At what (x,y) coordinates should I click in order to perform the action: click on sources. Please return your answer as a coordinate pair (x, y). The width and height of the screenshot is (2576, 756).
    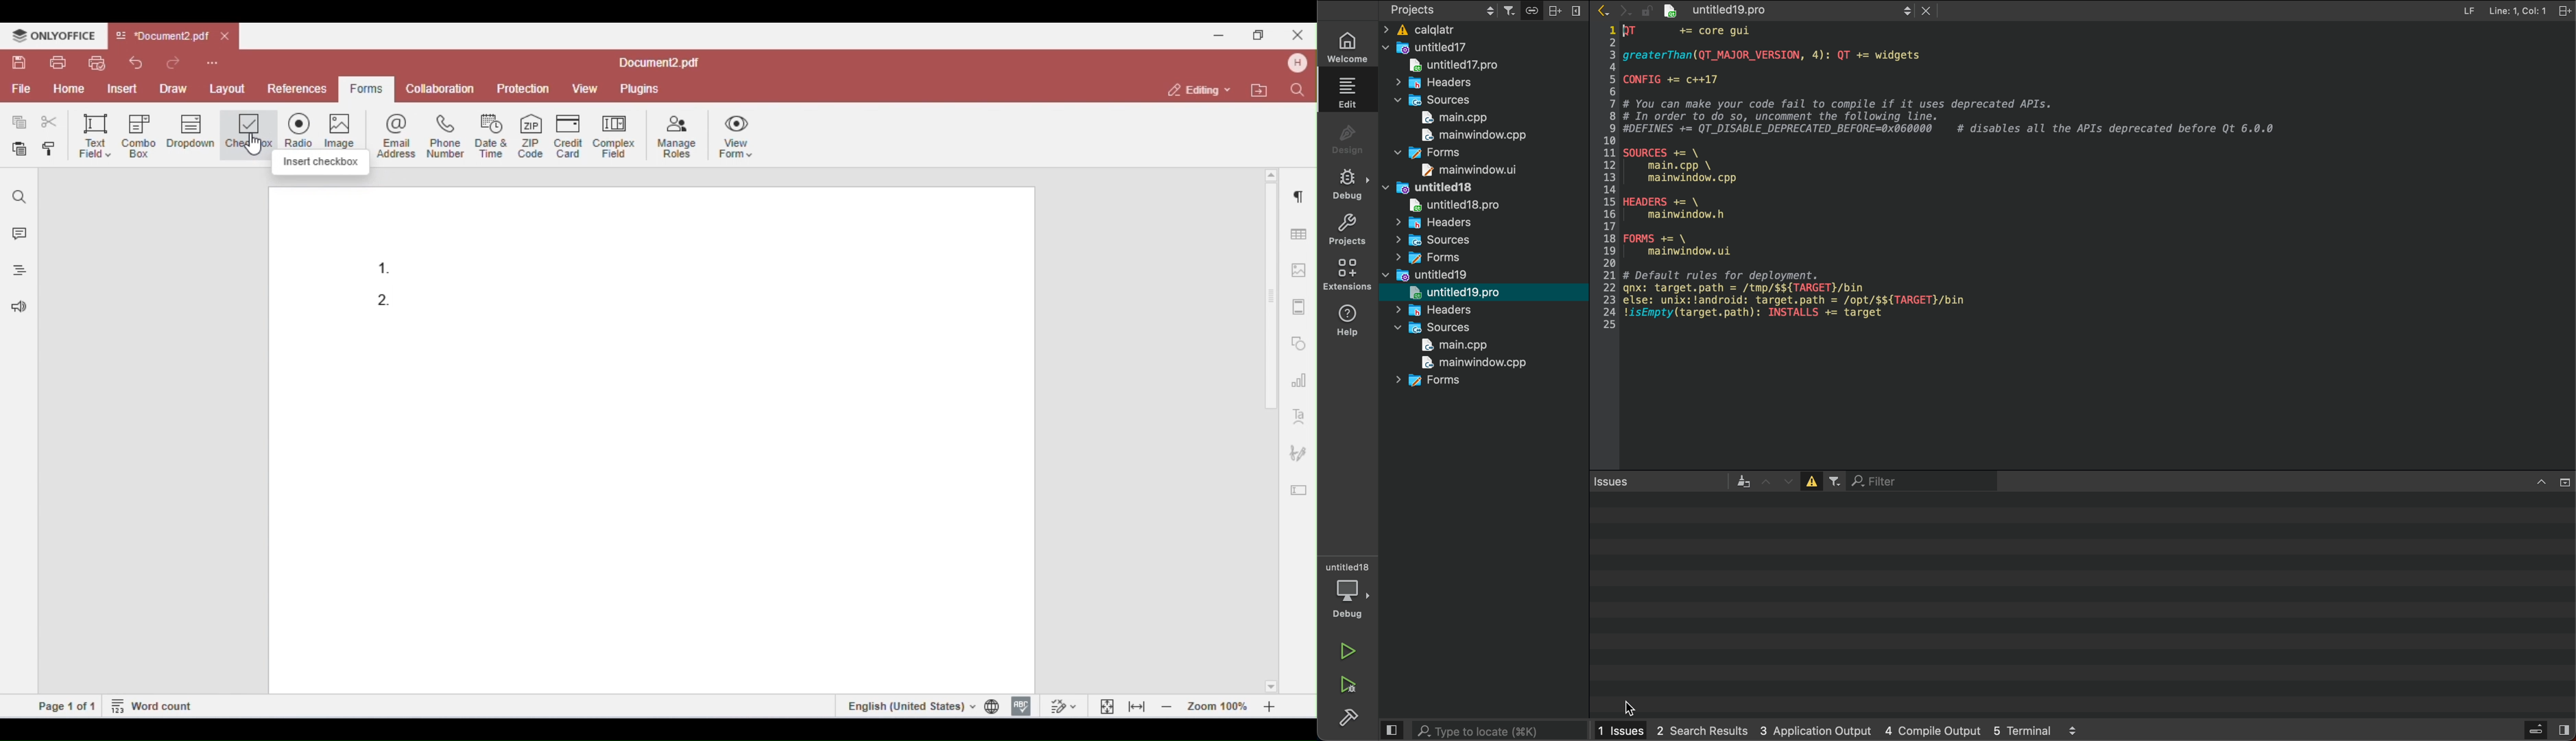
    Looking at the image, I should click on (1430, 242).